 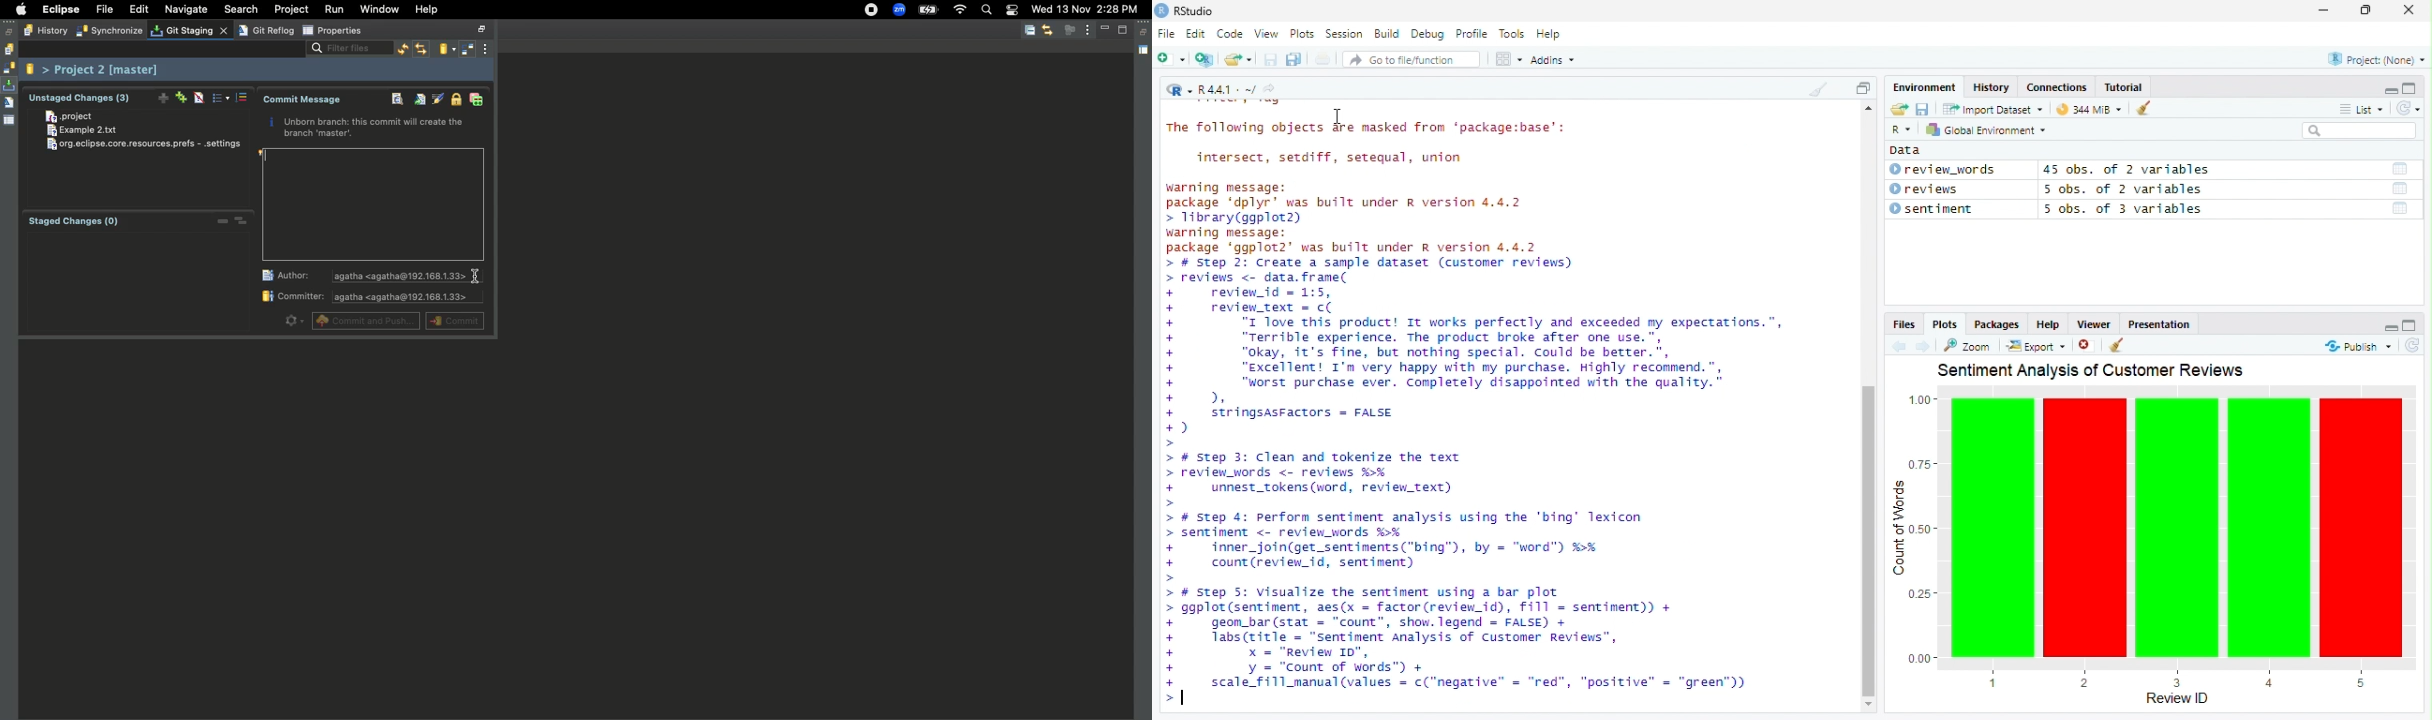 I want to click on Open, so click(x=1900, y=109).